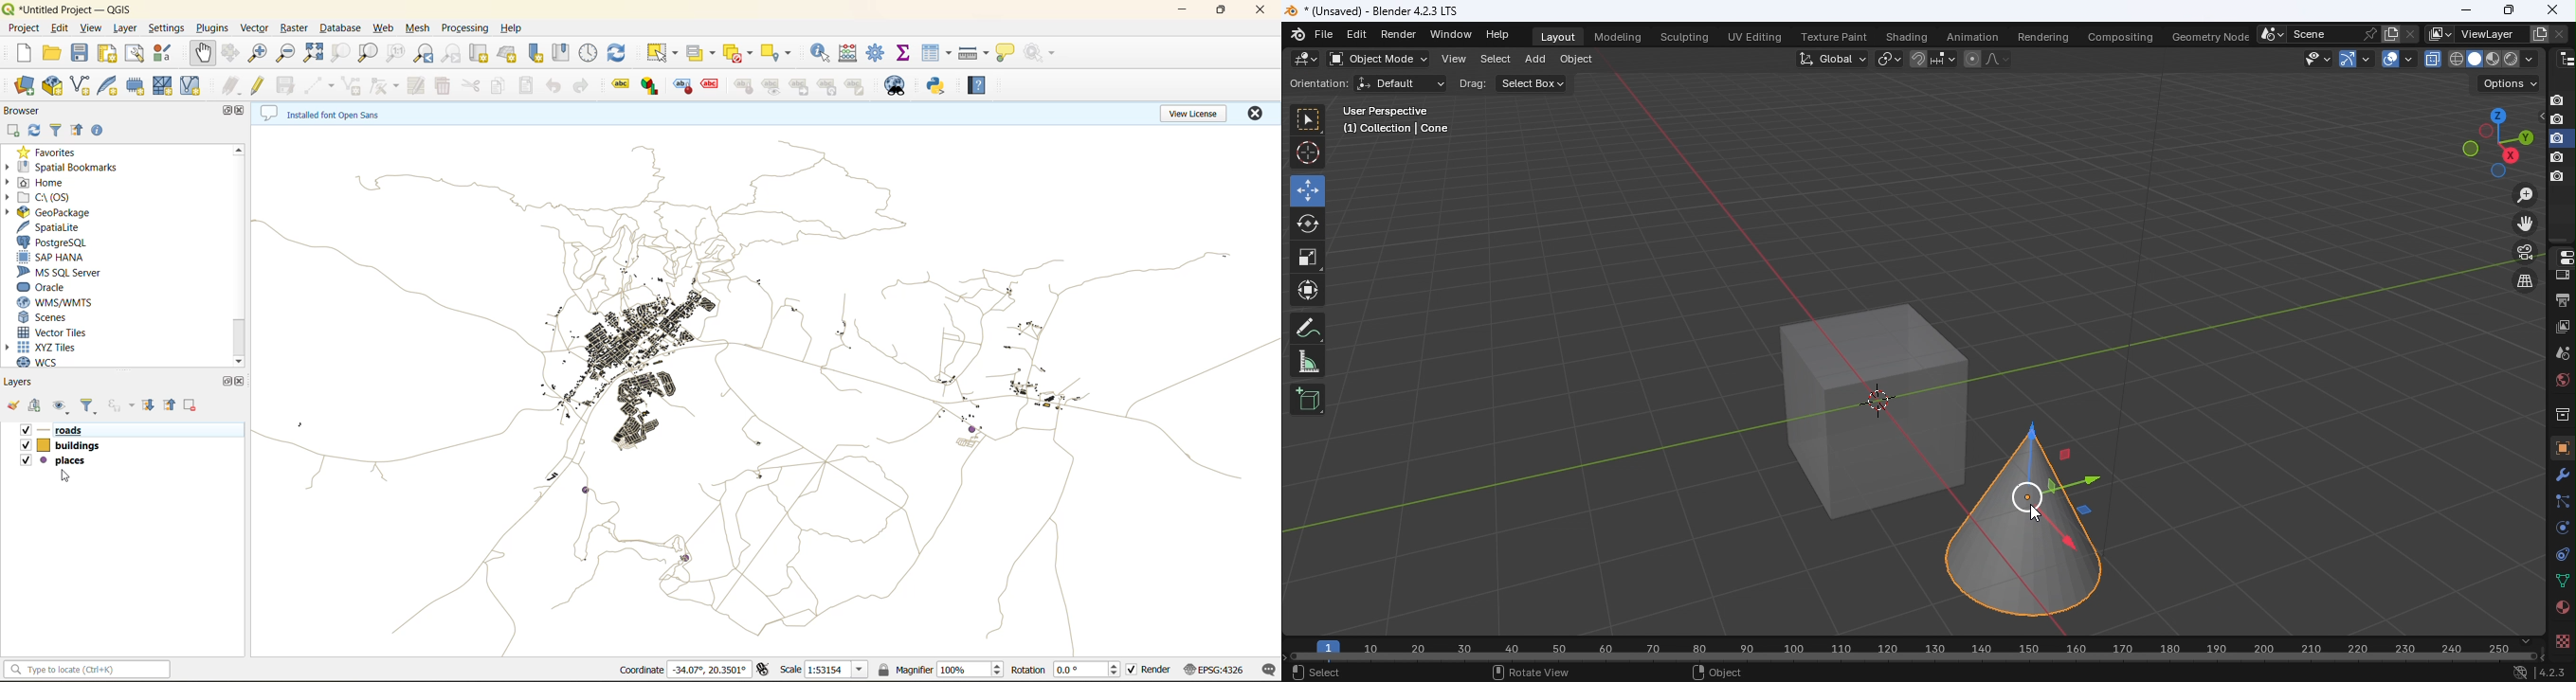  Describe the element at coordinates (52, 287) in the screenshot. I see `oracle` at that location.